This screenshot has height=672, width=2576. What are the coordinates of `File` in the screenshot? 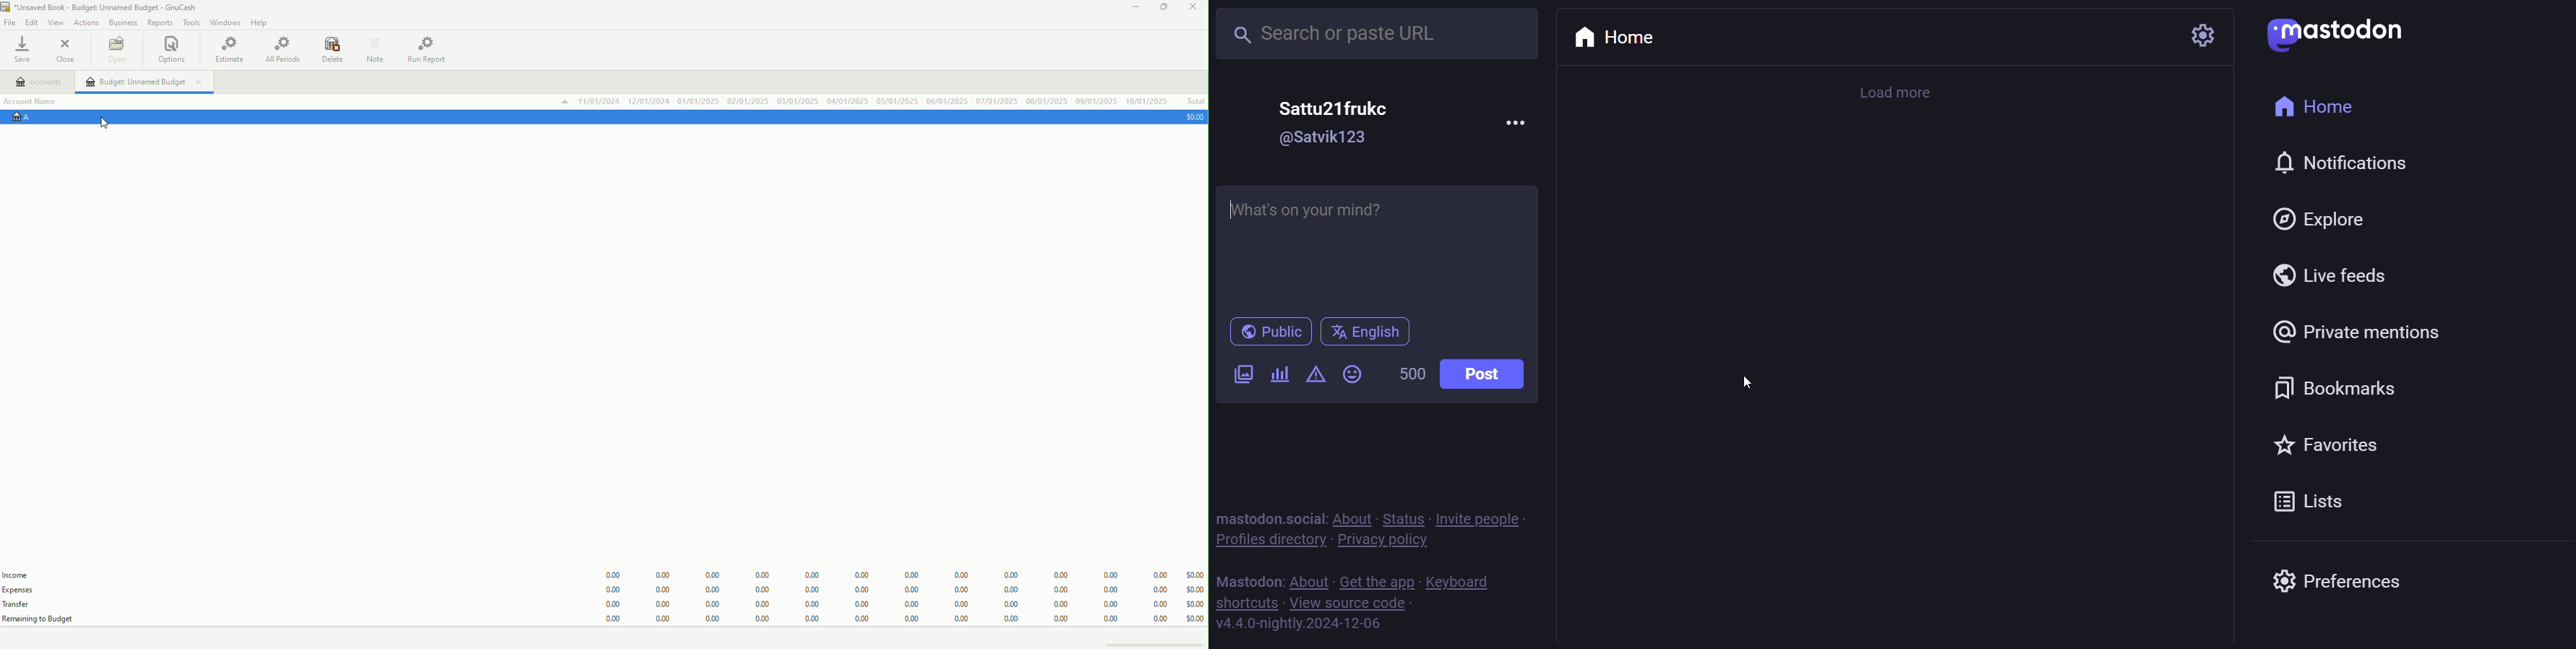 It's located at (9, 21).